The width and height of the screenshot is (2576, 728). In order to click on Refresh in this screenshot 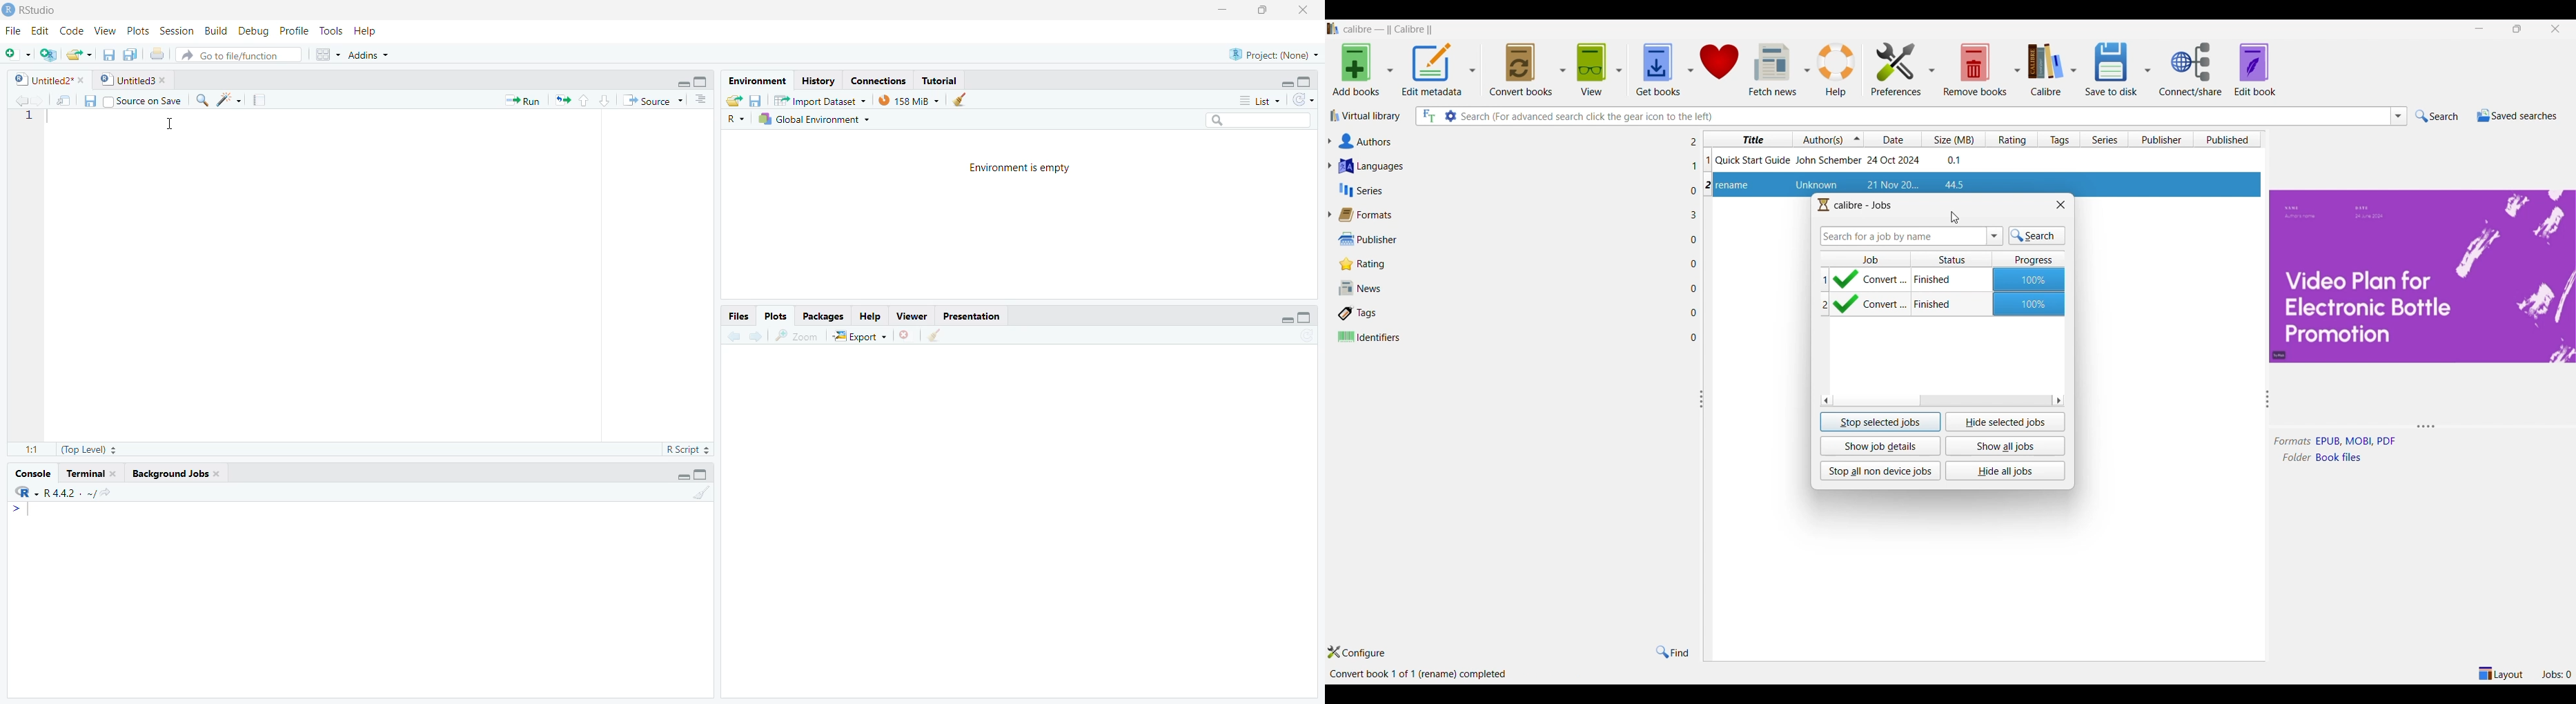, I will do `click(1307, 101)`.